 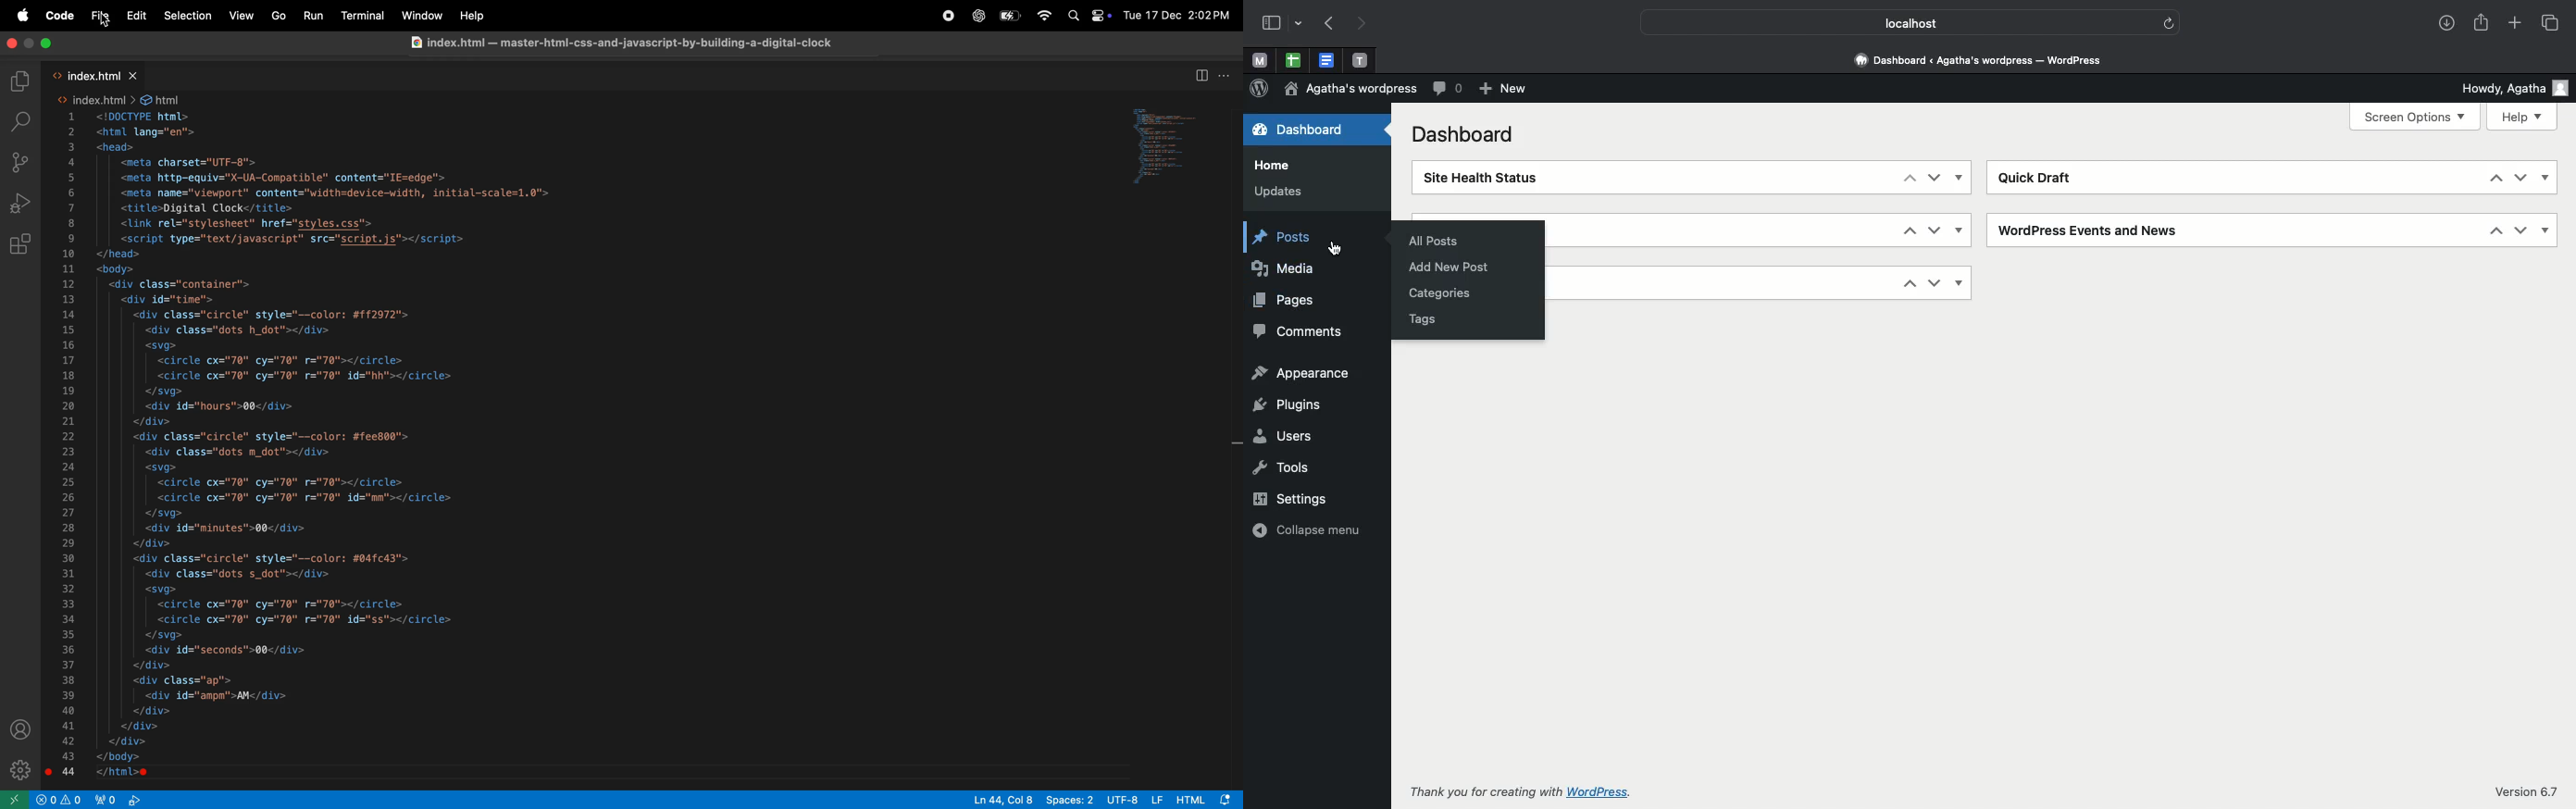 I want to click on down, so click(x=2520, y=179).